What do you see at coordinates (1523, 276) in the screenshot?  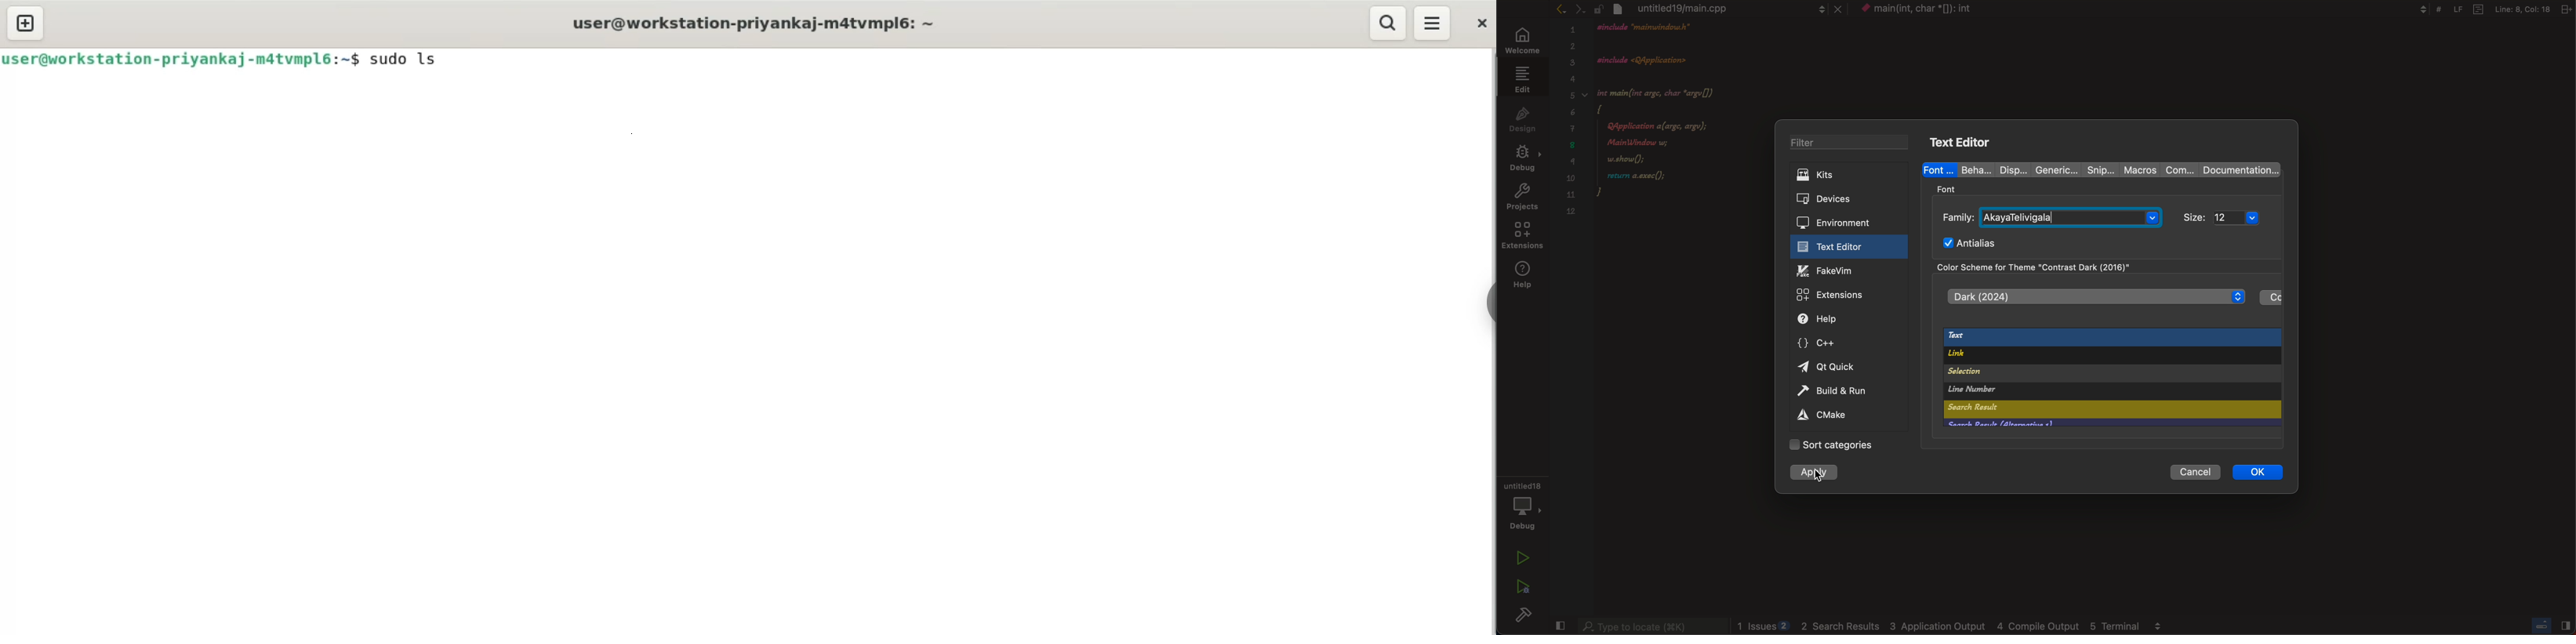 I see `help` at bounding box center [1523, 276].